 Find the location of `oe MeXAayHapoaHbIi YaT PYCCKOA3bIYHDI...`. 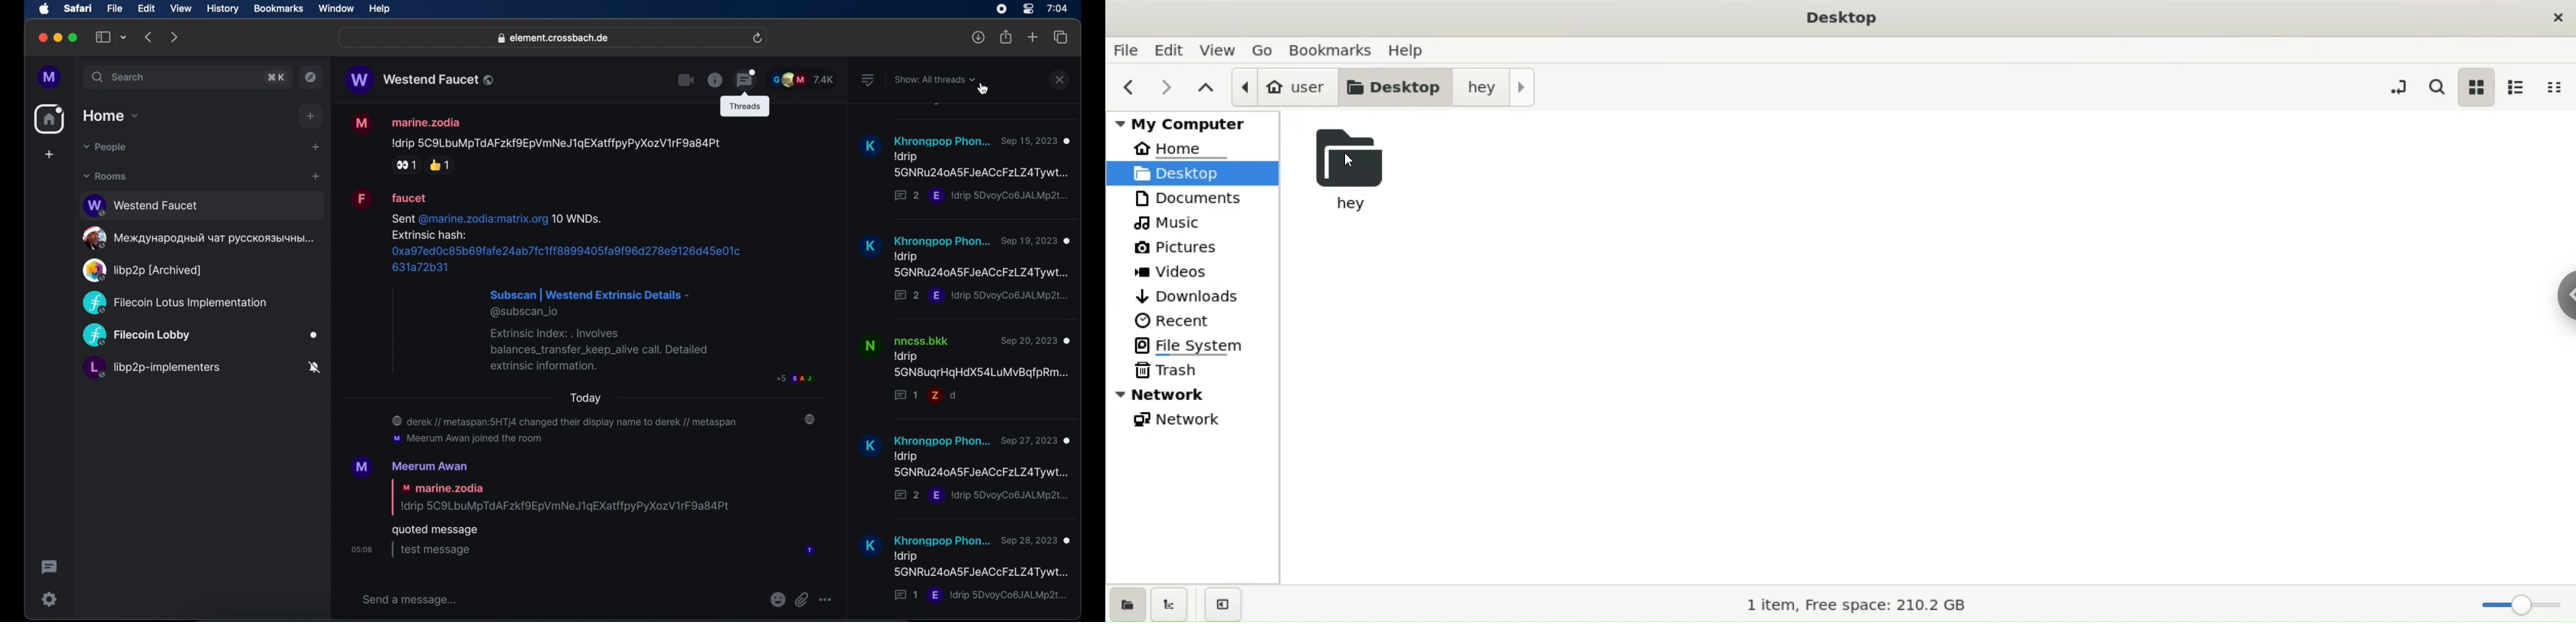

oe MeXAayHapoaHbIi YaT PYCCKOA3bIYHDI... is located at coordinates (200, 239).